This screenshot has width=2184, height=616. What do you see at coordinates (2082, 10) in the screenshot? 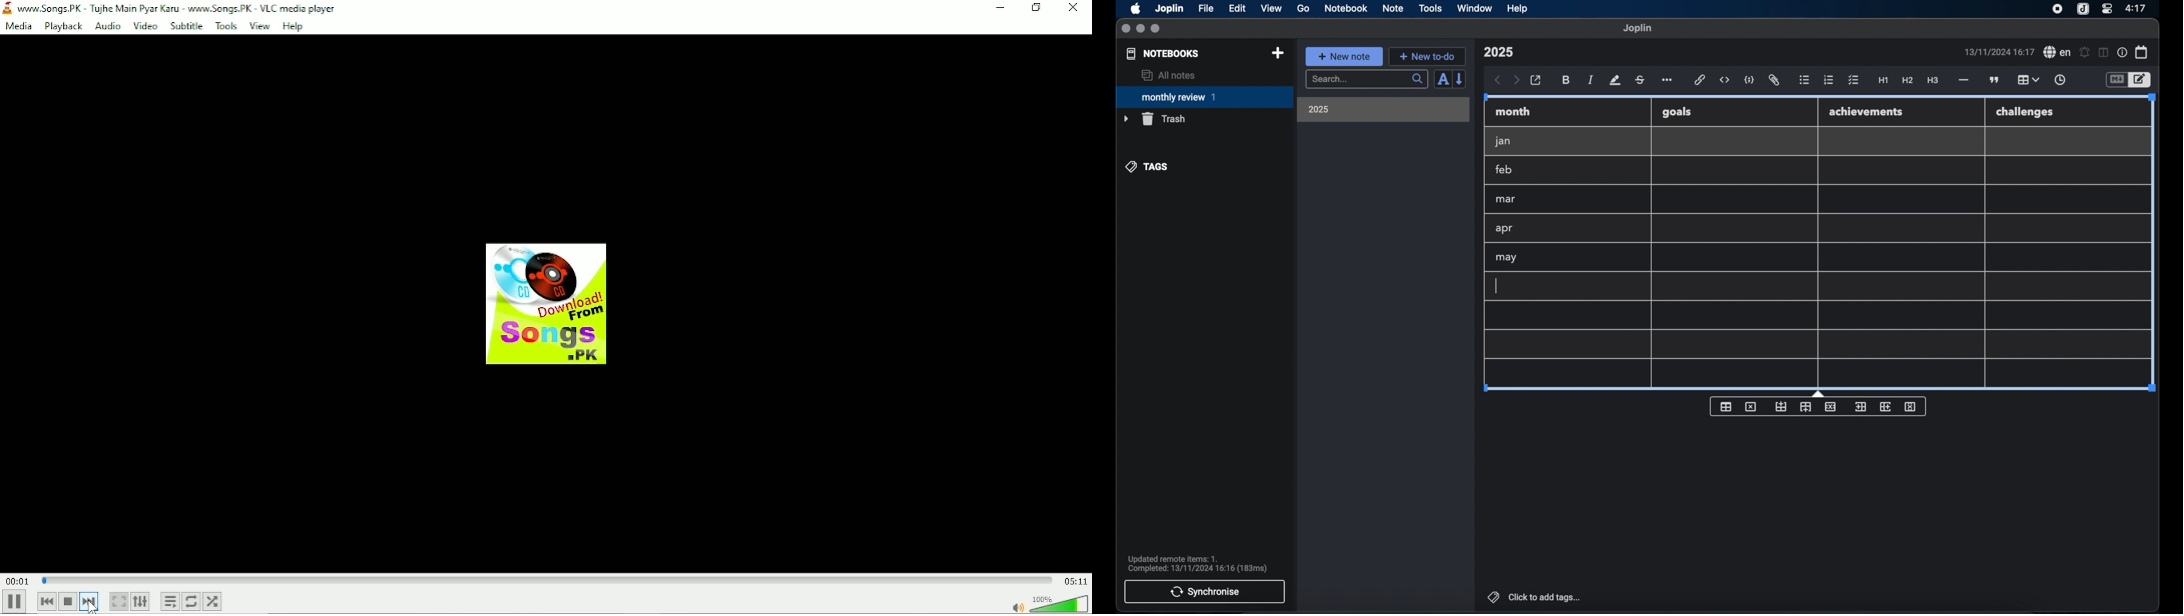
I see `joplin icon` at bounding box center [2082, 10].